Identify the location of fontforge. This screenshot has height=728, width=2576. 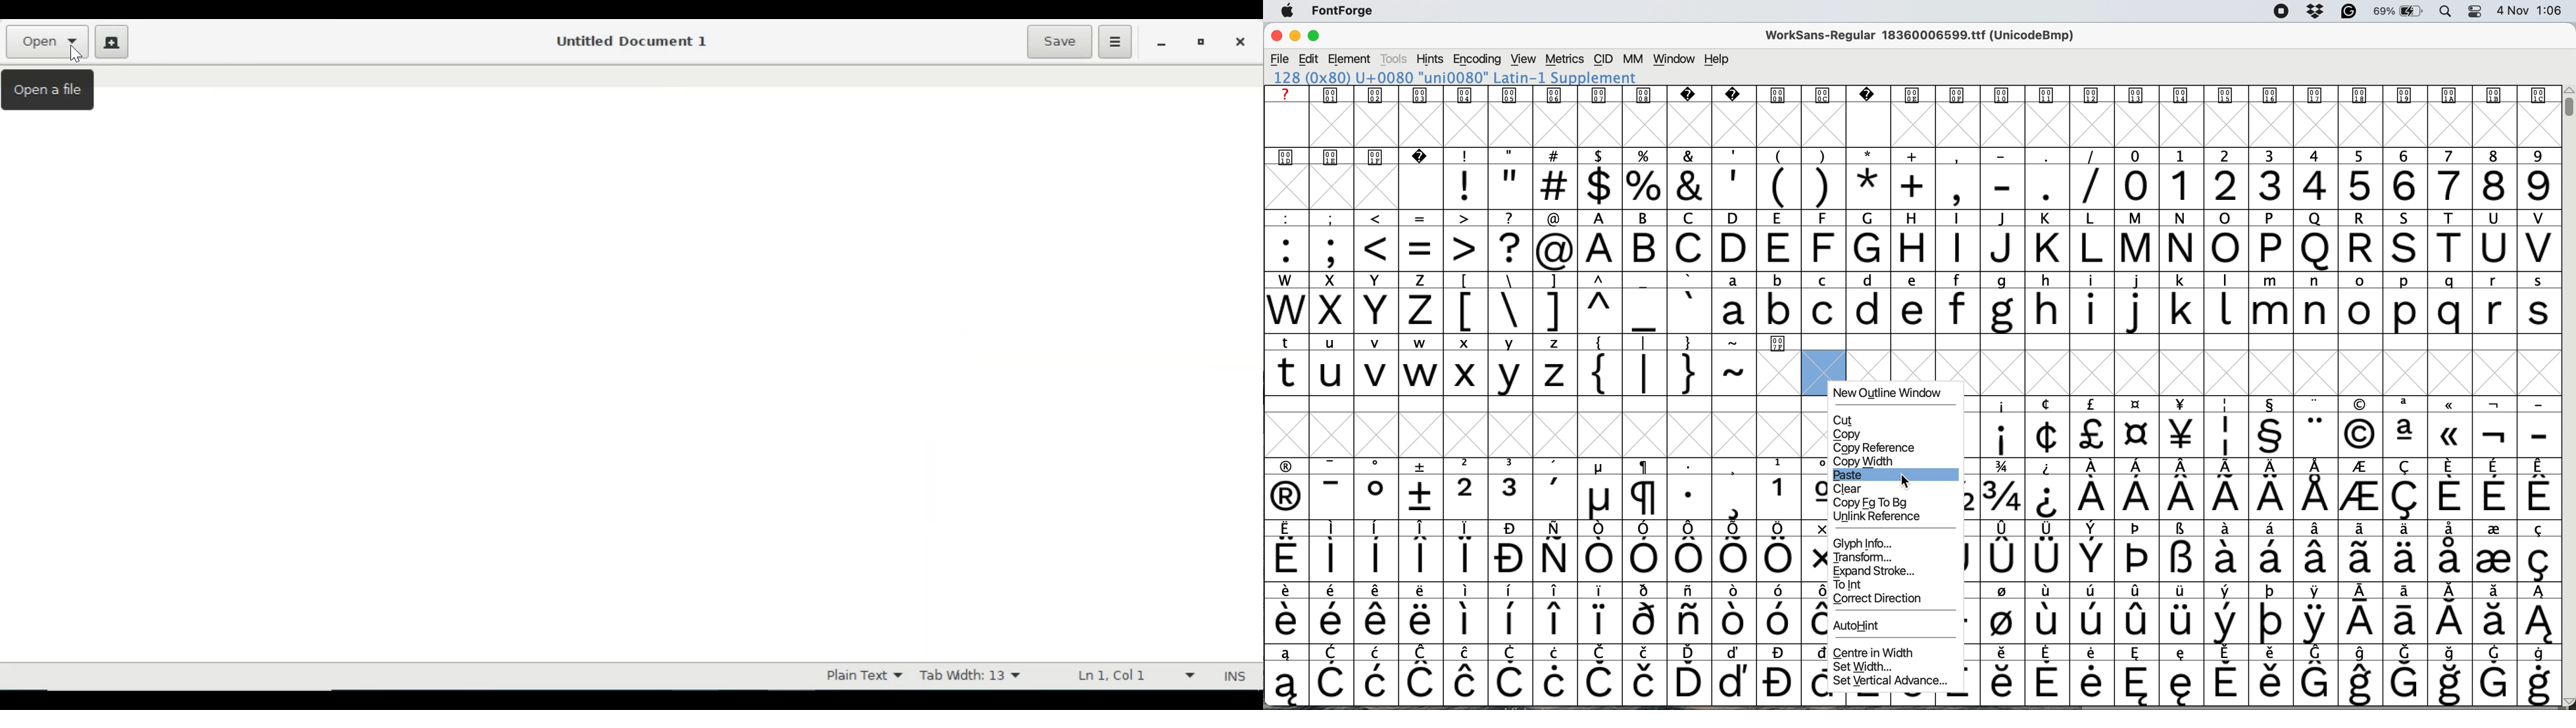
(1347, 13).